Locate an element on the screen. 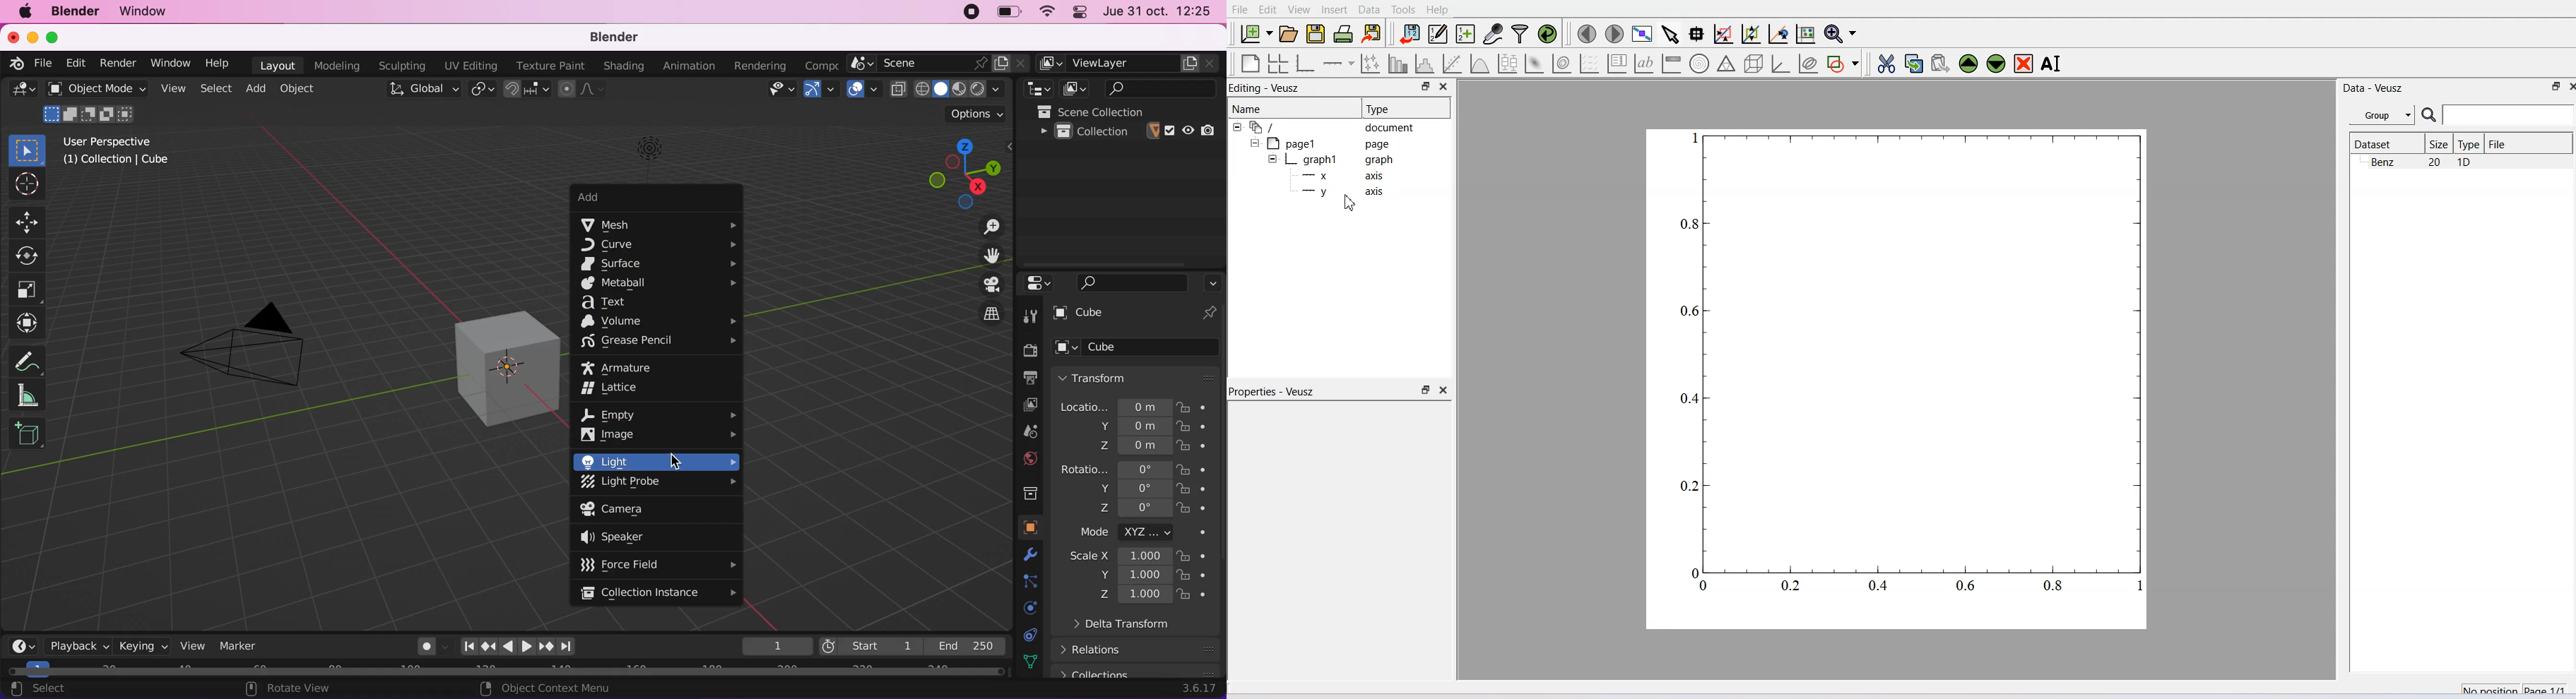 Image resolution: width=2576 pixels, height=700 pixels. Select items from graph or scroll is located at coordinates (1671, 35).